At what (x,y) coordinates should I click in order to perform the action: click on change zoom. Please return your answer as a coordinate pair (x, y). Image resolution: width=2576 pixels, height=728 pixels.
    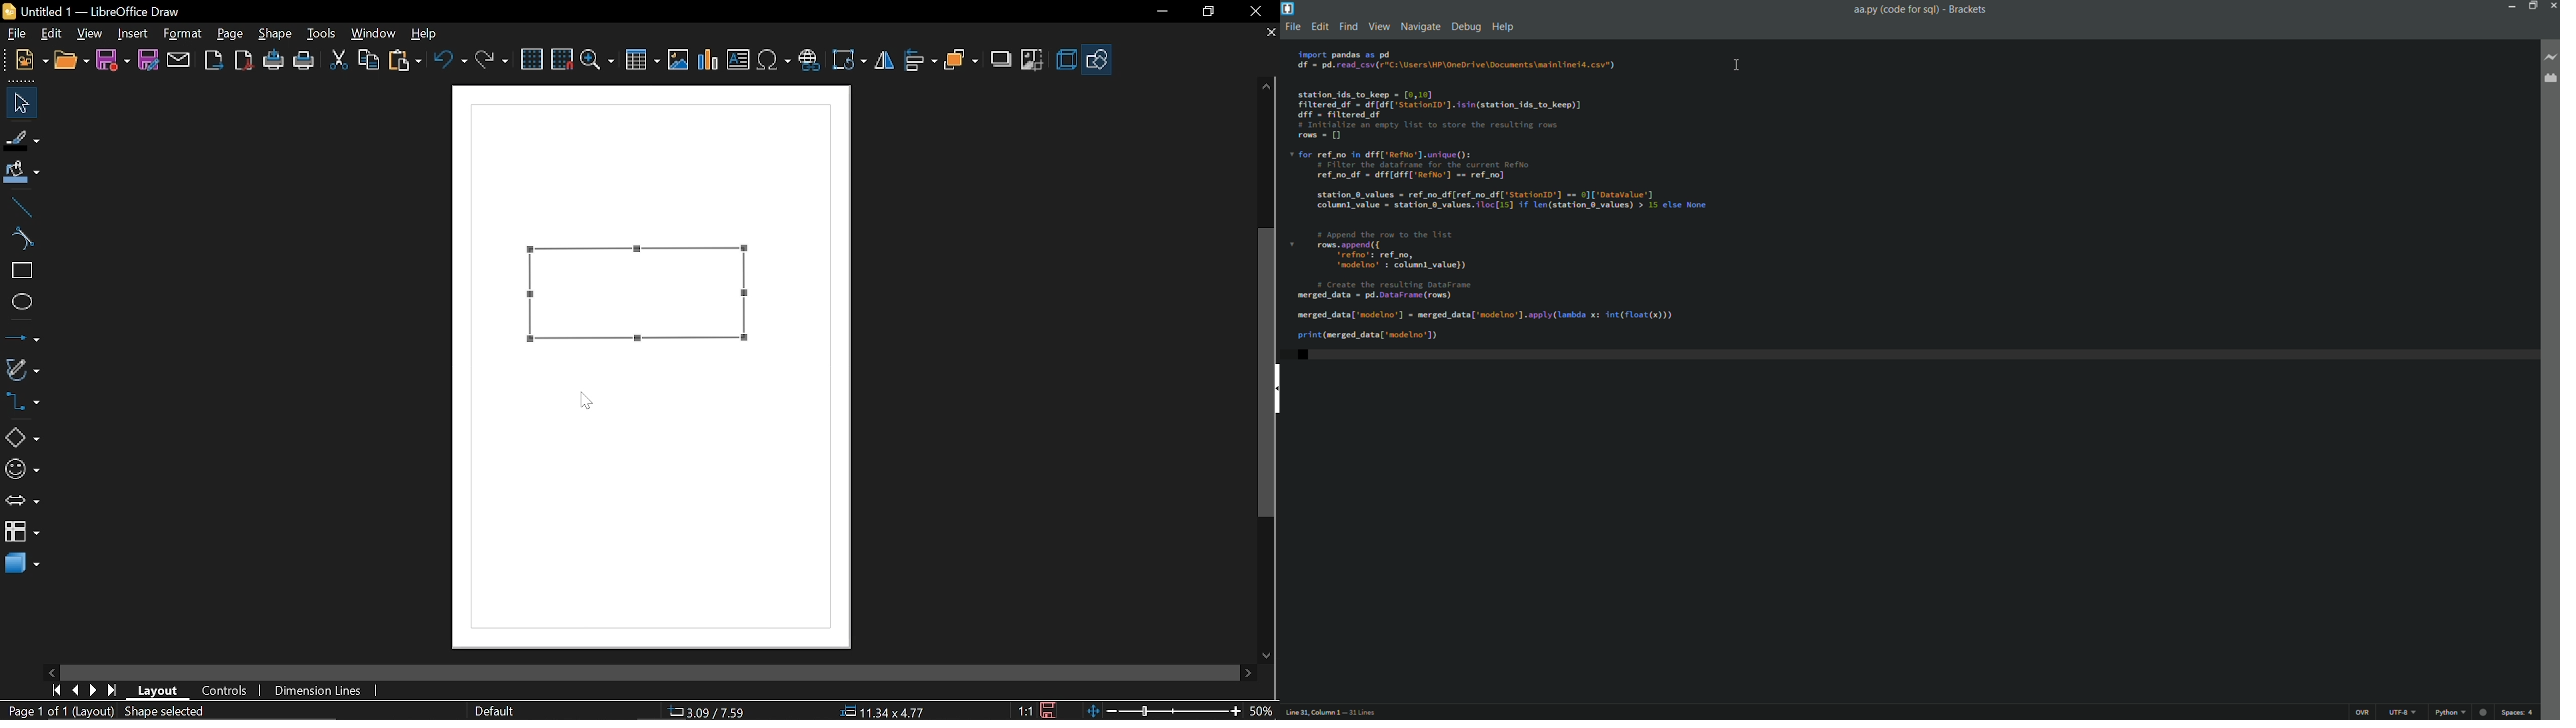
    Looking at the image, I should click on (1162, 711).